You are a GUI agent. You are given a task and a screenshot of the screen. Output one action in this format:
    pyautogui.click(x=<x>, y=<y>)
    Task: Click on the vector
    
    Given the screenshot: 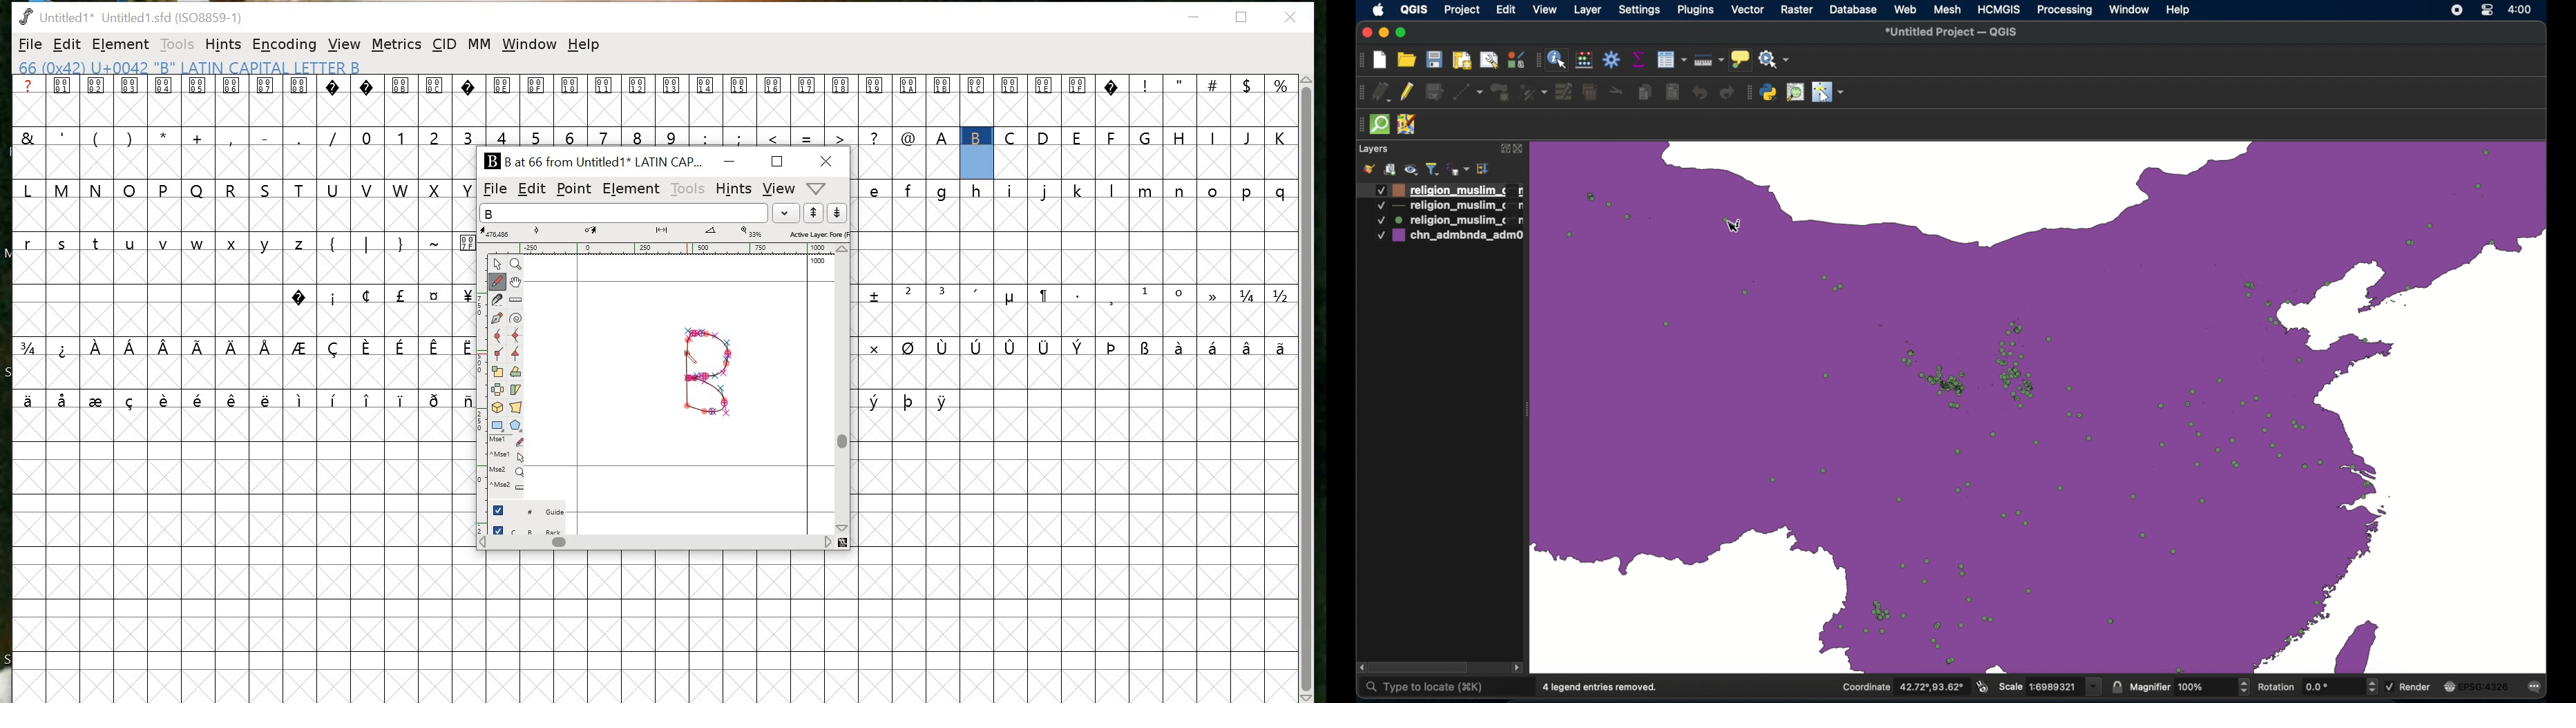 What is the action you would take?
    pyautogui.click(x=1748, y=9)
    